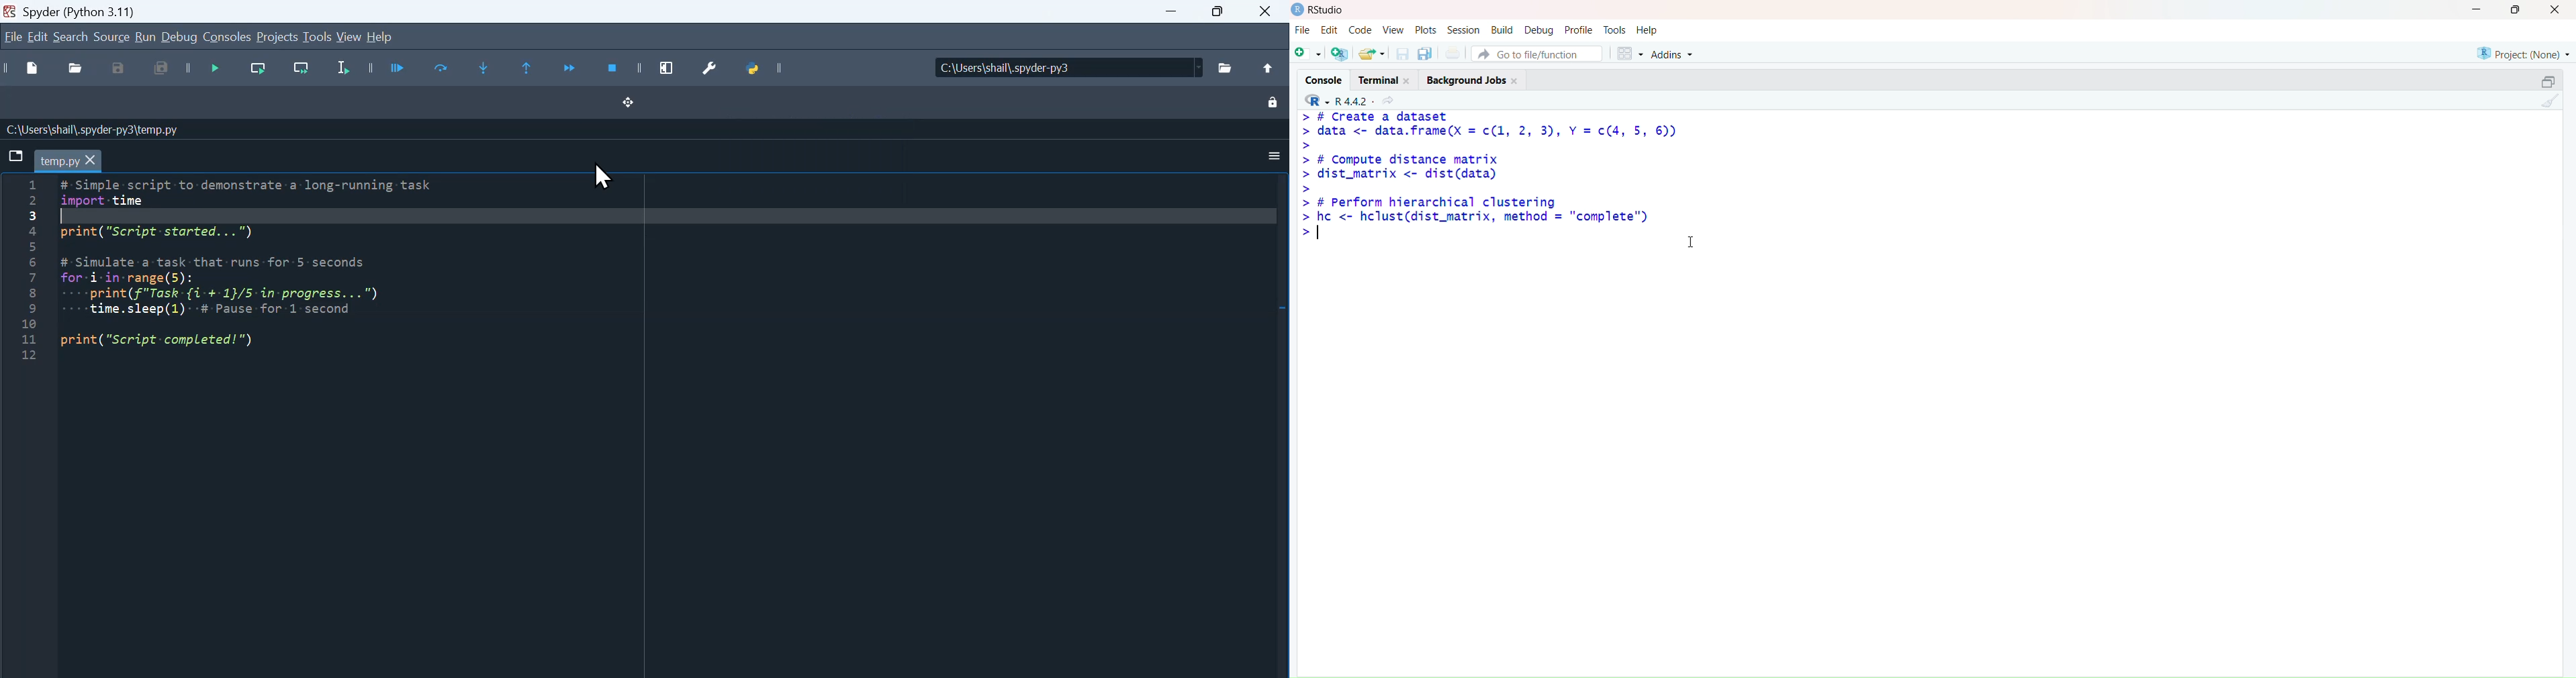 The height and width of the screenshot is (700, 2576). Describe the element at coordinates (227, 38) in the screenshot. I see `Console` at that location.